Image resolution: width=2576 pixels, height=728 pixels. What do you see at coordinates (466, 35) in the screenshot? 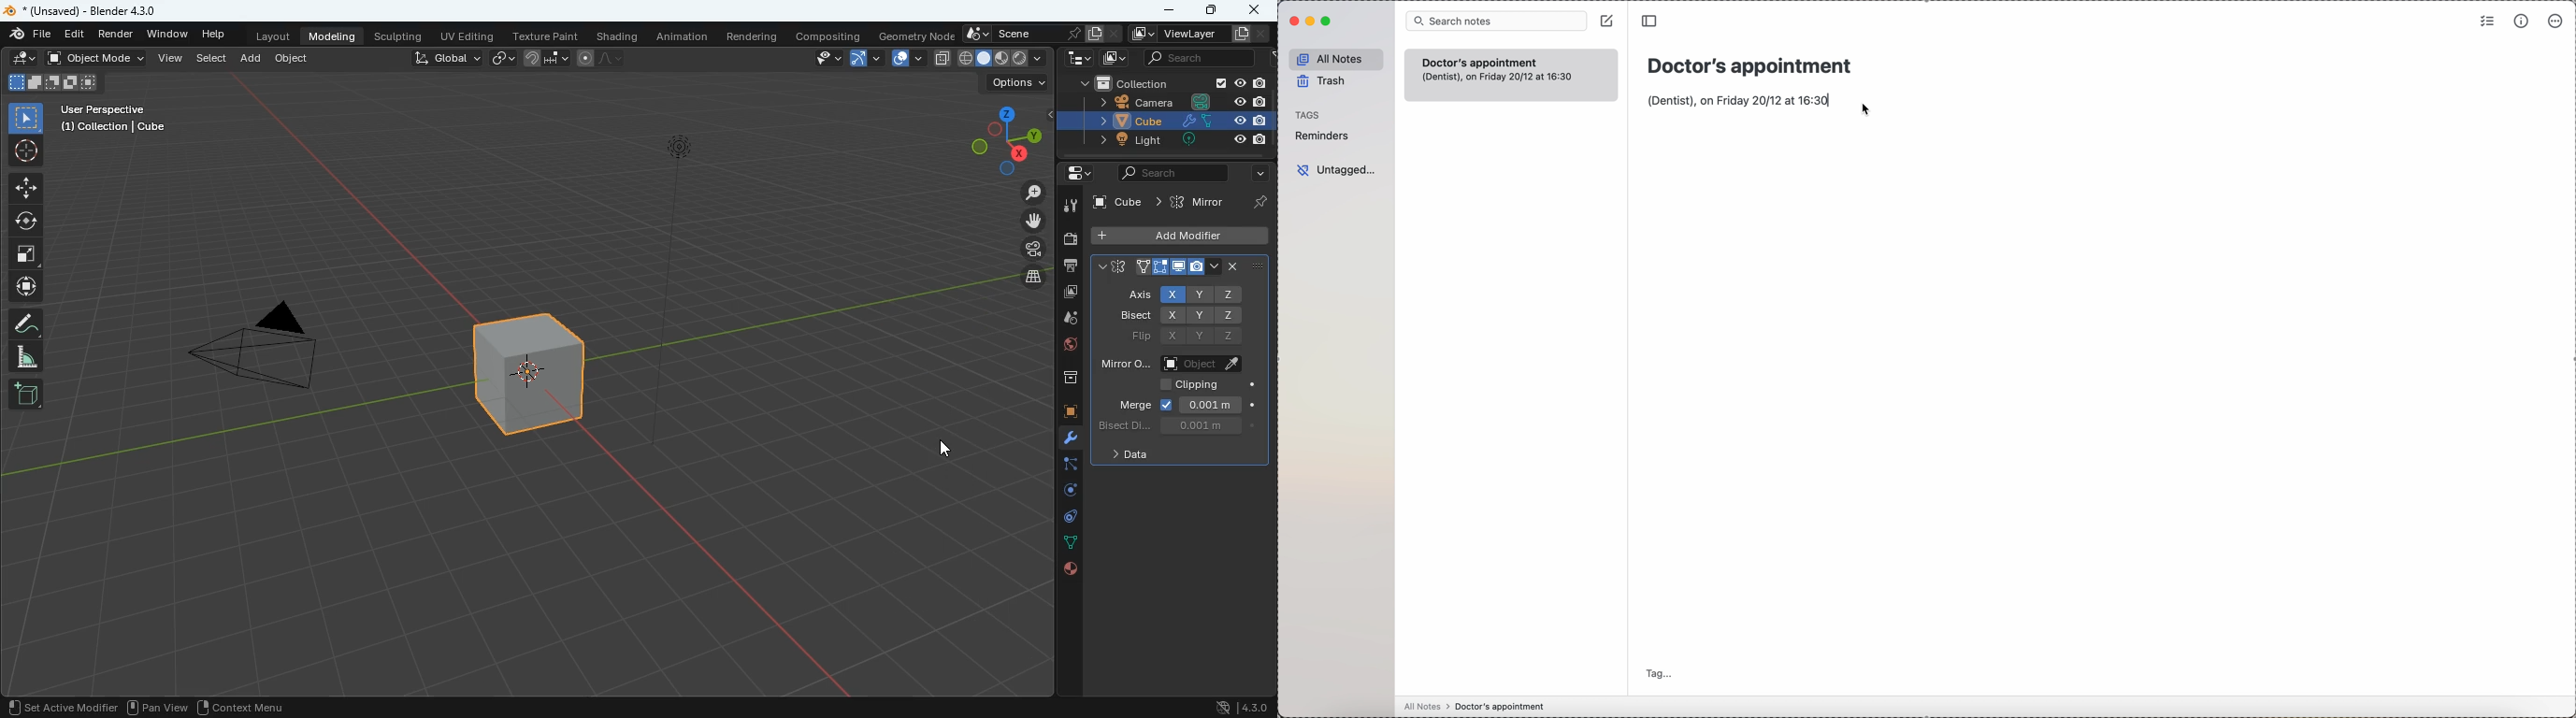
I see `uv editing` at bounding box center [466, 35].